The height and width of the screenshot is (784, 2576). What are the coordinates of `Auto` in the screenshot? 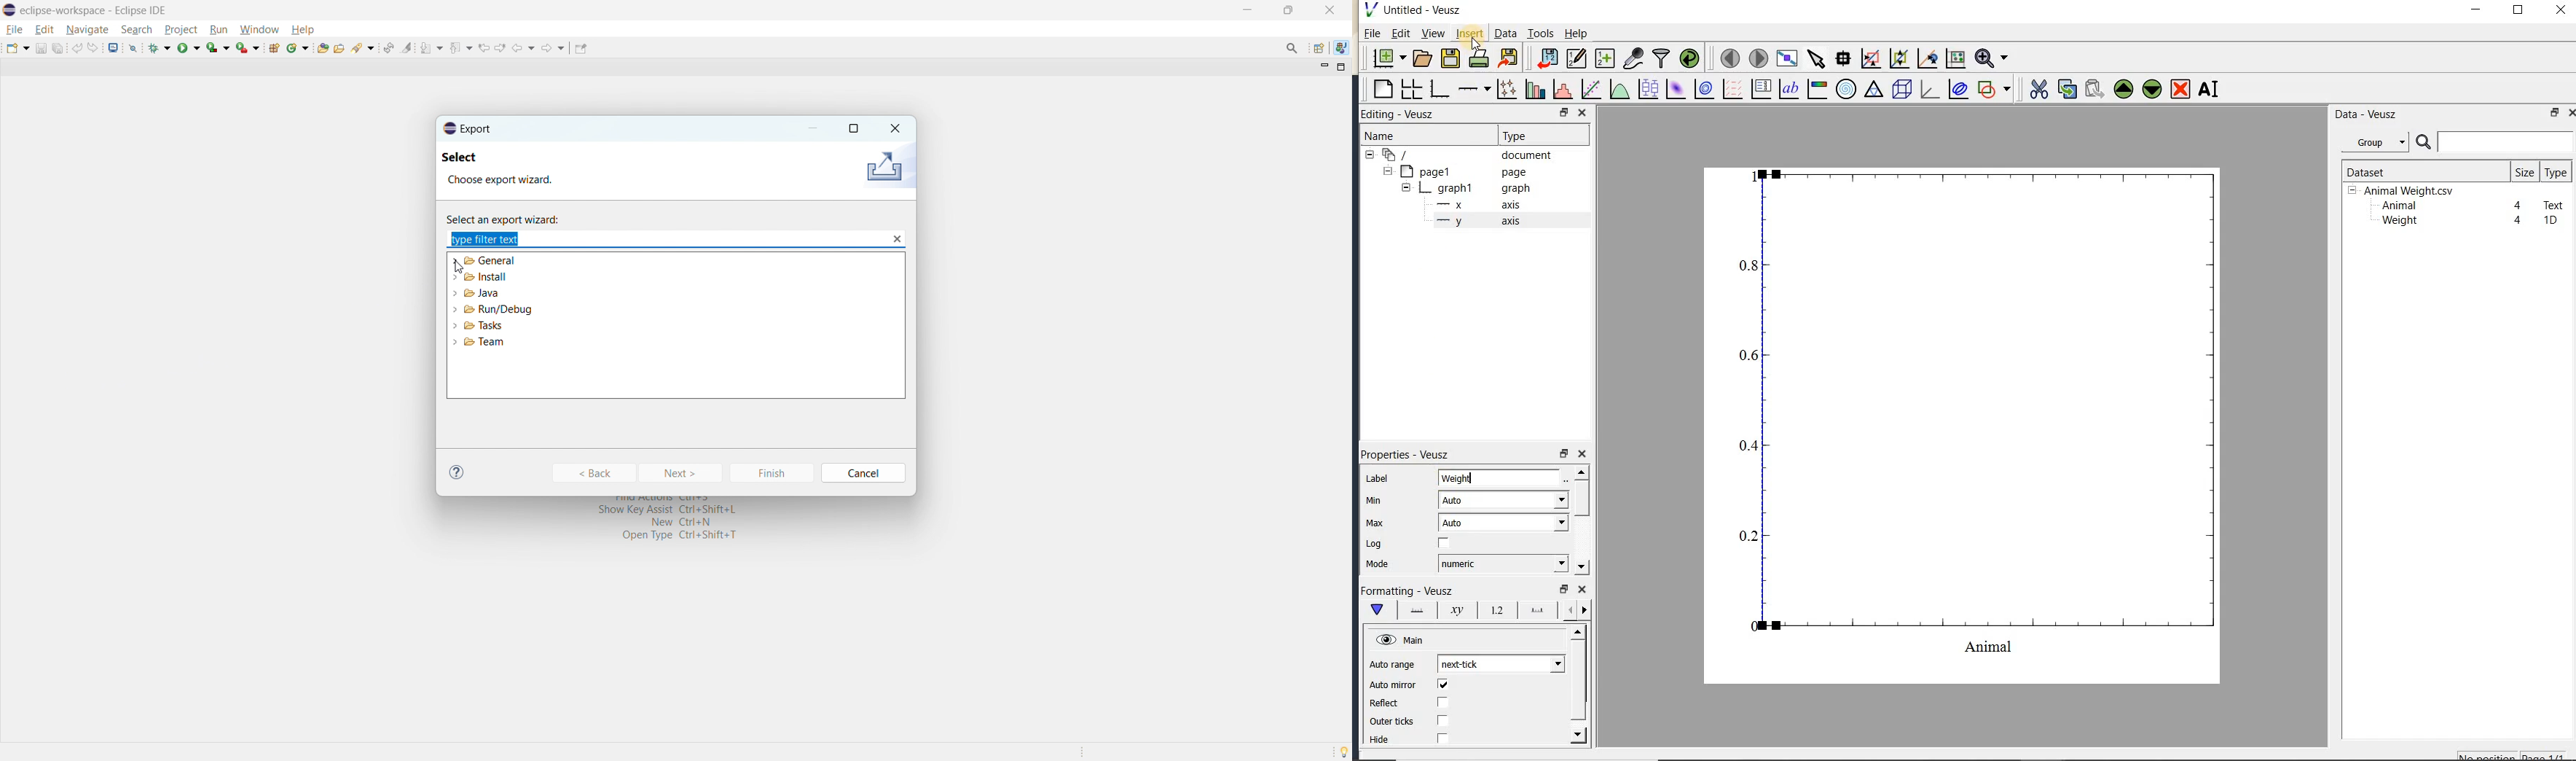 It's located at (1504, 523).